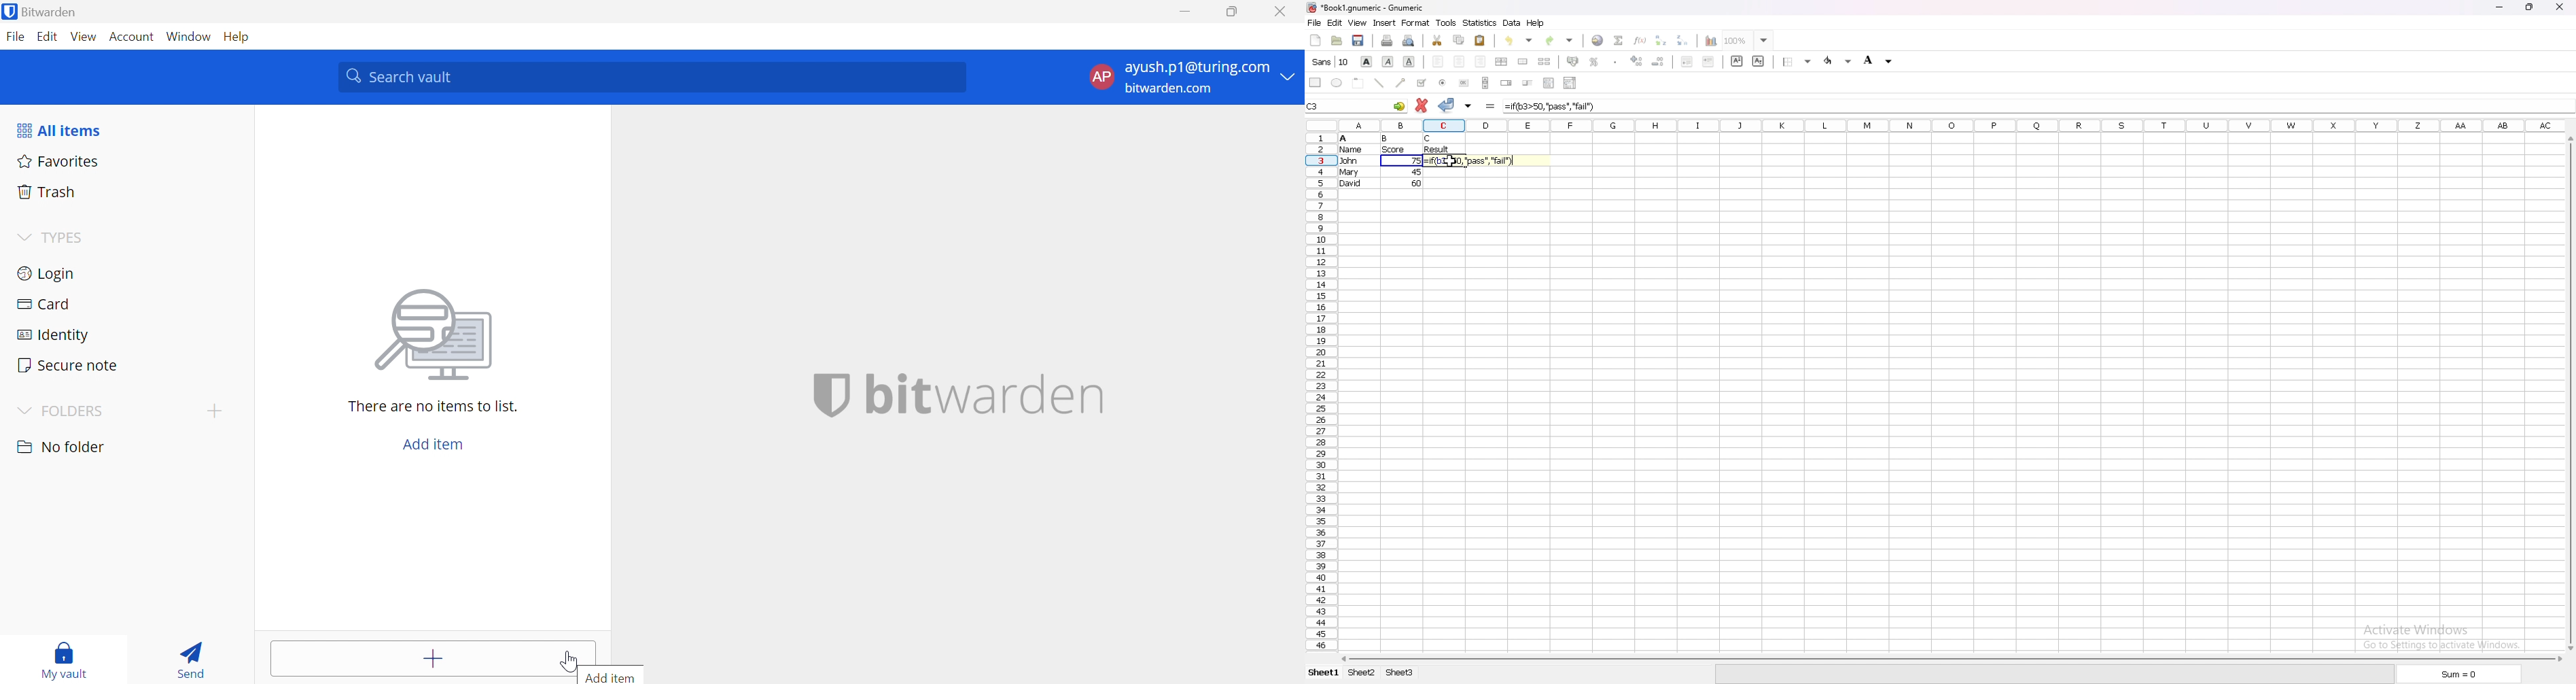  What do you see at coordinates (1367, 7) in the screenshot?
I see `file name` at bounding box center [1367, 7].